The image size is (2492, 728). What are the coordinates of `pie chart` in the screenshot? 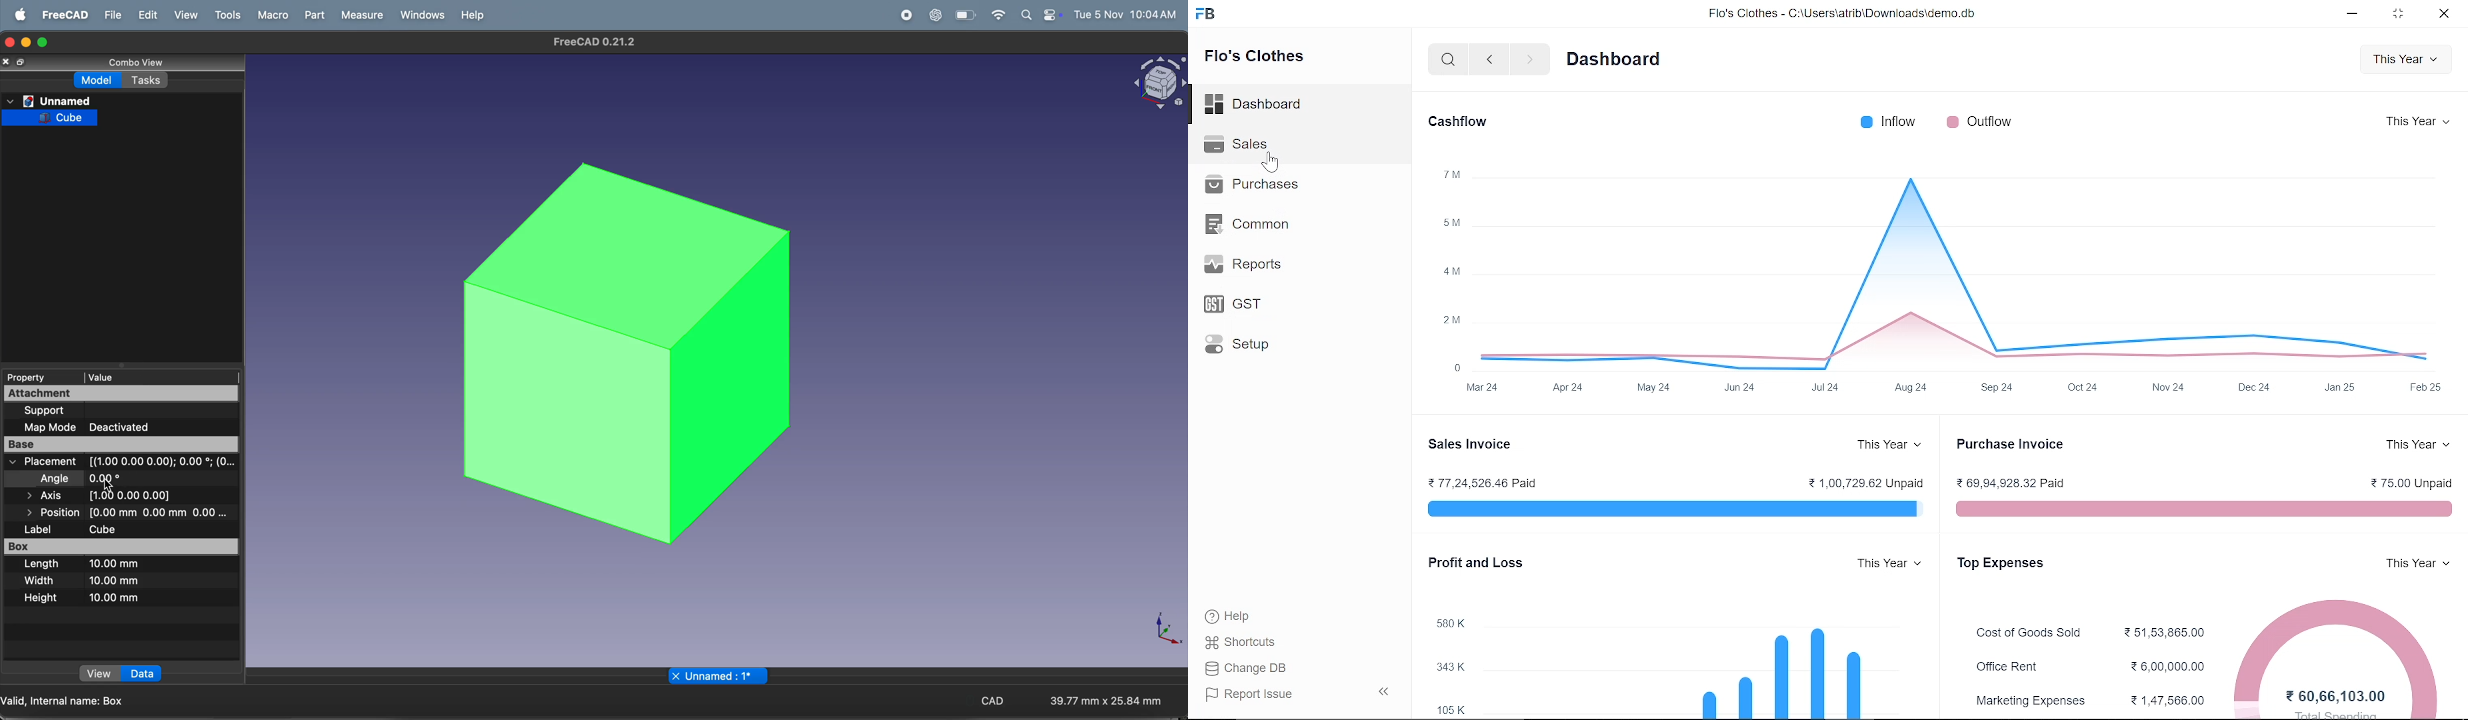 It's located at (2338, 657).